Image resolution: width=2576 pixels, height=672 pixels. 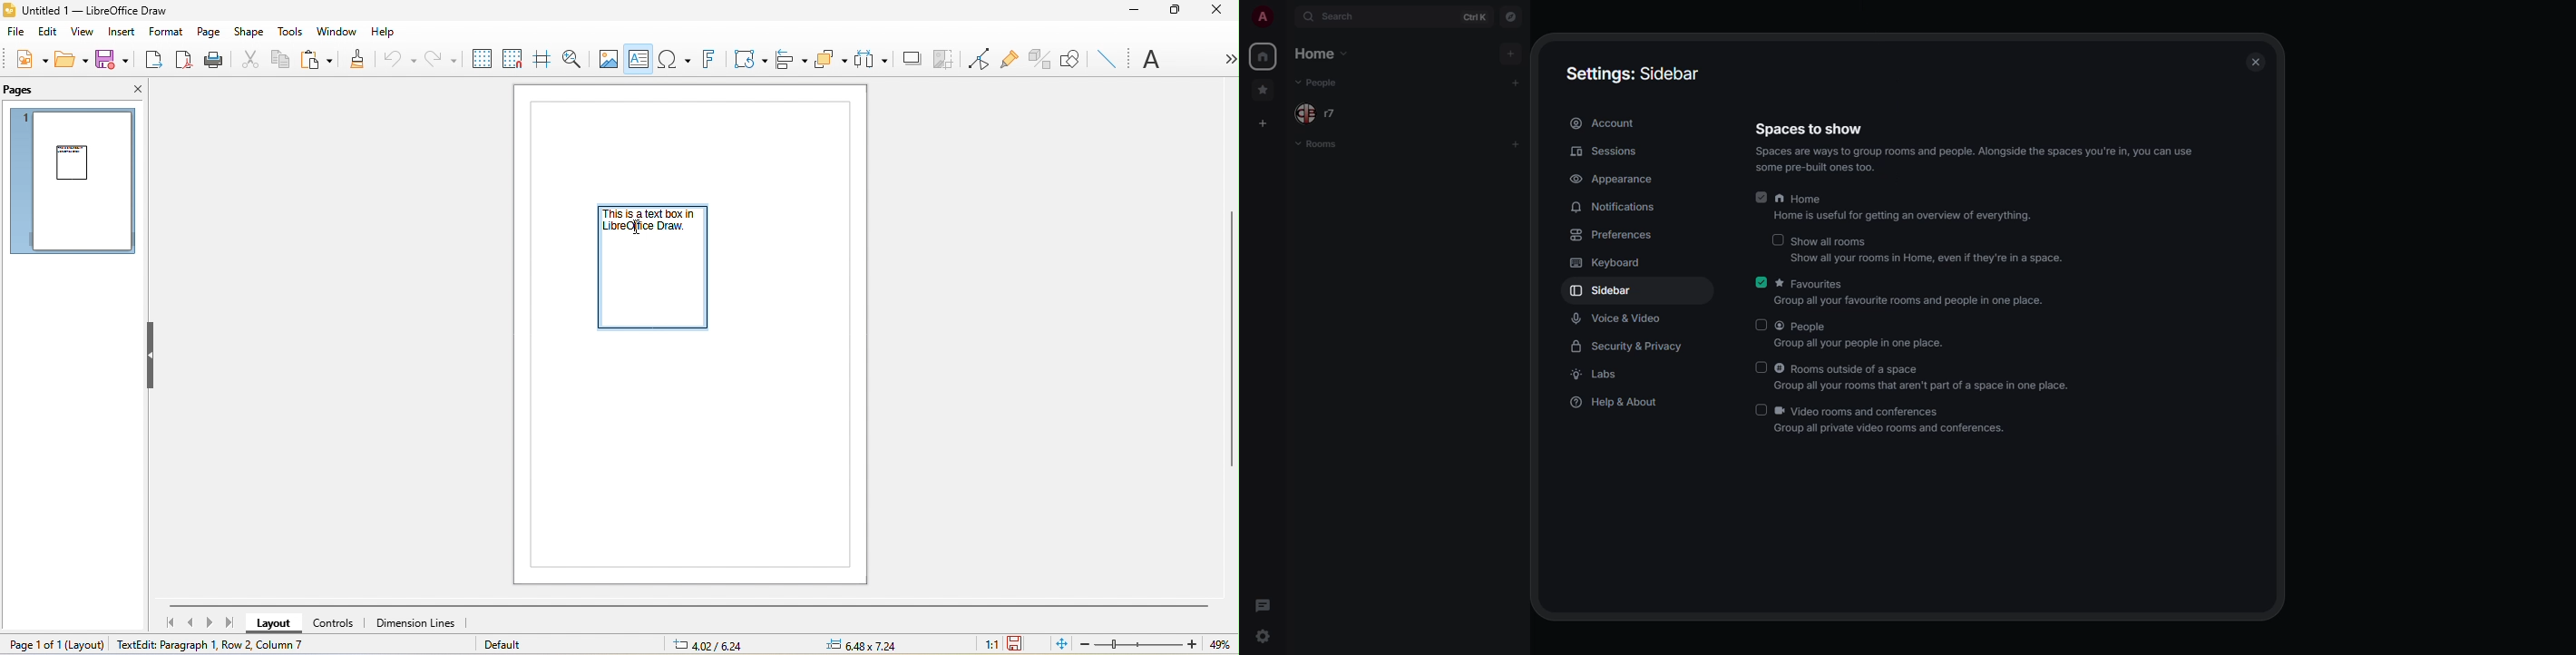 I want to click on edit, so click(x=48, y=33).